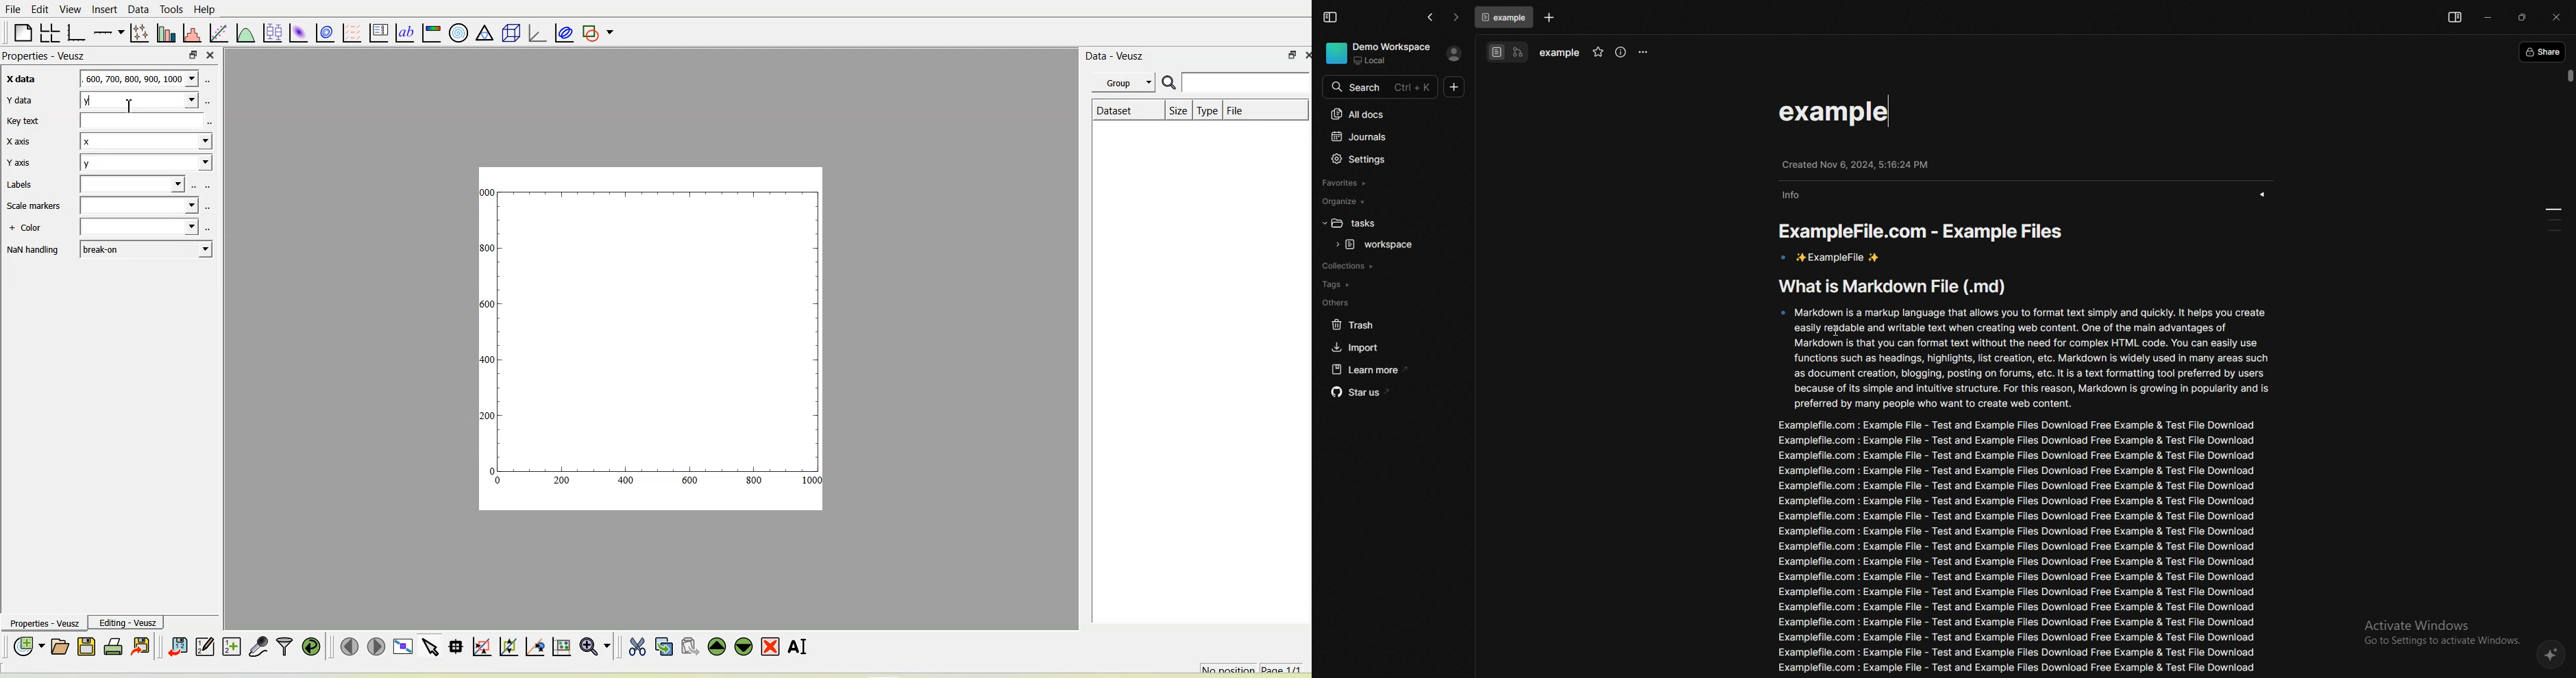 Image resolution: width=2576 pixels, height=700 pixels. I want to click on Editing-Veusz, so click(126, 623).